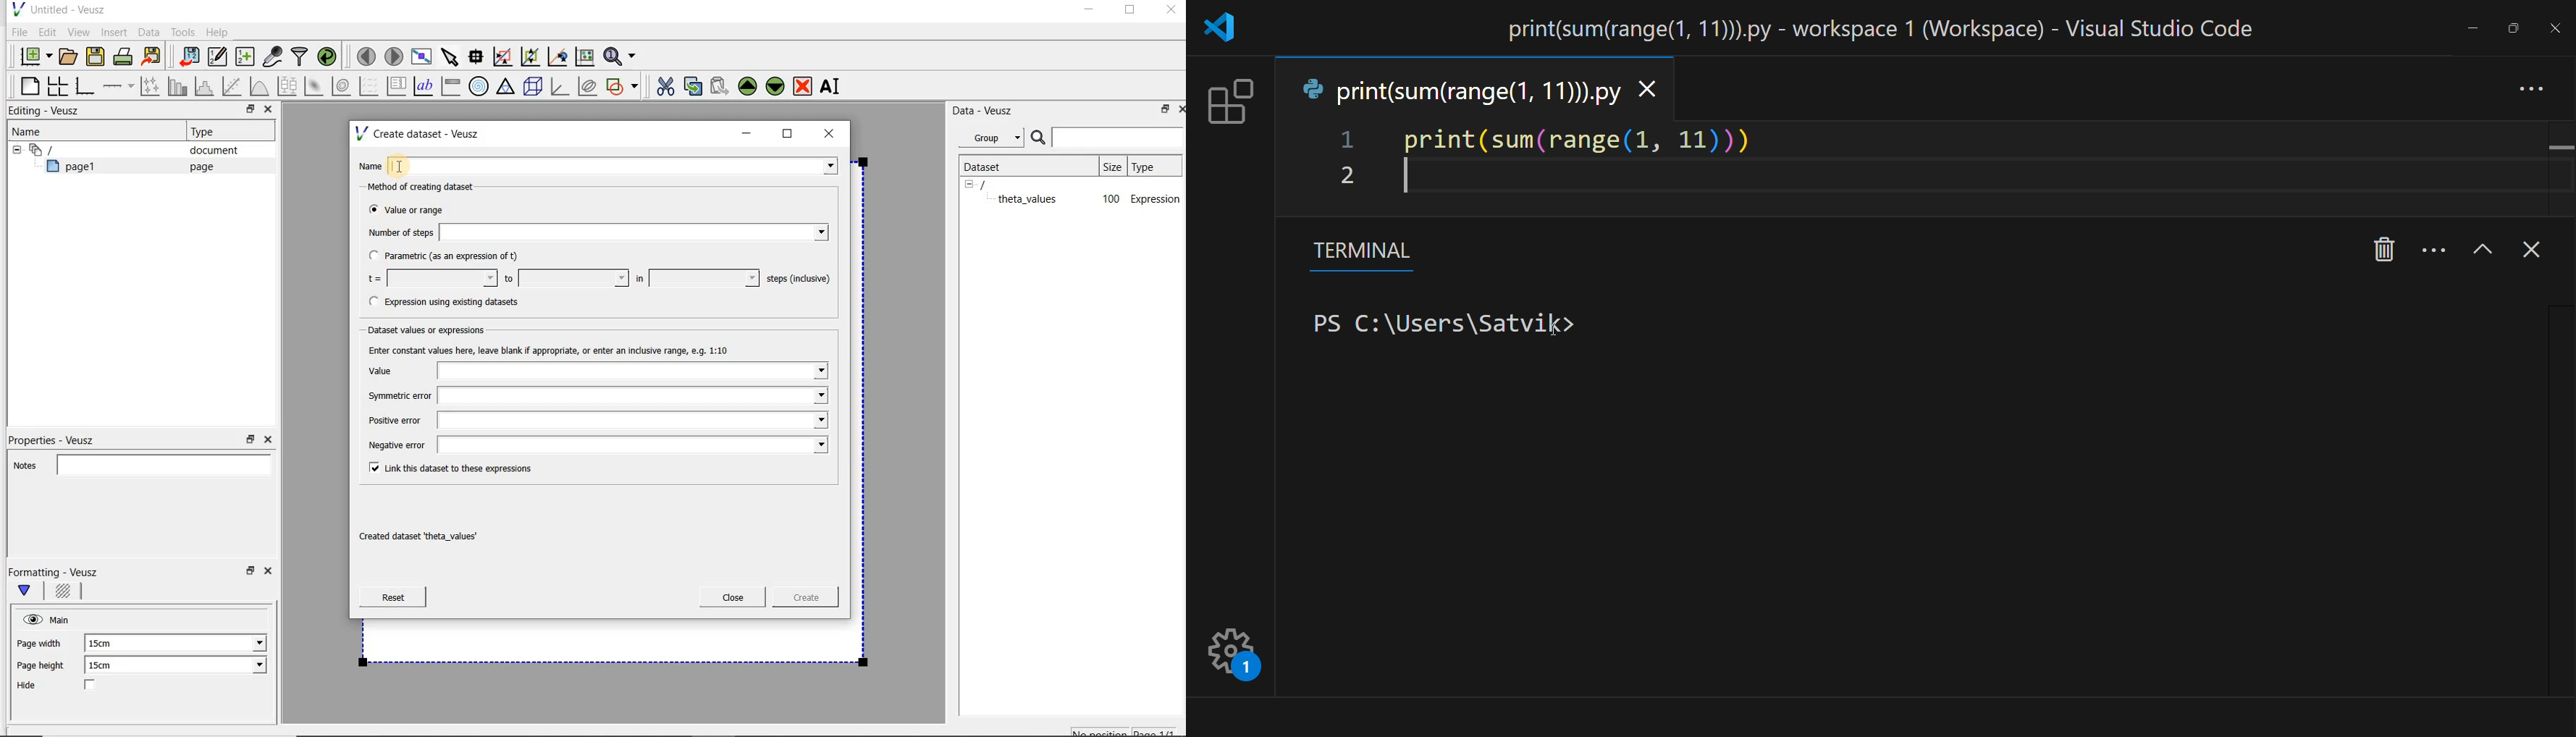 The width and height of the screenshot is (2576, 756). What do you see at coordinates (562, 349) in the screenshot?
I see `Enter constant values here, leave blank if appropriate, or enter an inclusive range, e.g. 1:10` at bounding box center [562, 349].